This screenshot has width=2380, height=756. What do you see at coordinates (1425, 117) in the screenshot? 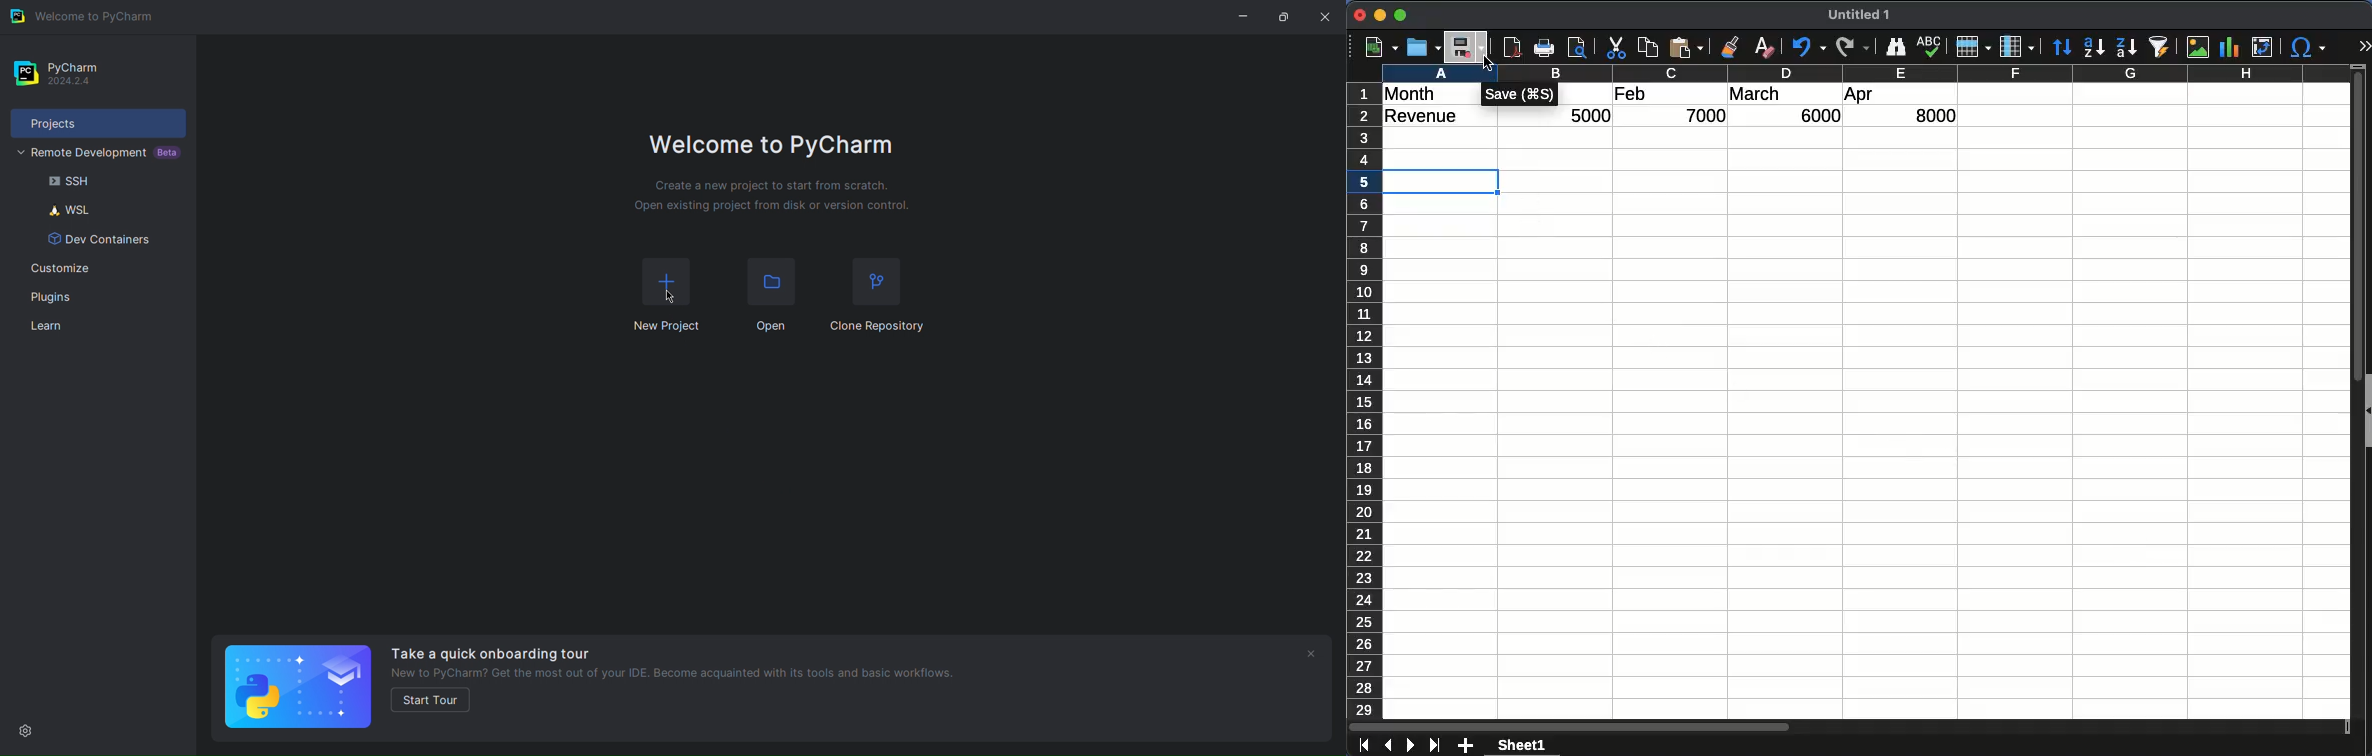
I see `revenue` at bounding box center [1425, 117].